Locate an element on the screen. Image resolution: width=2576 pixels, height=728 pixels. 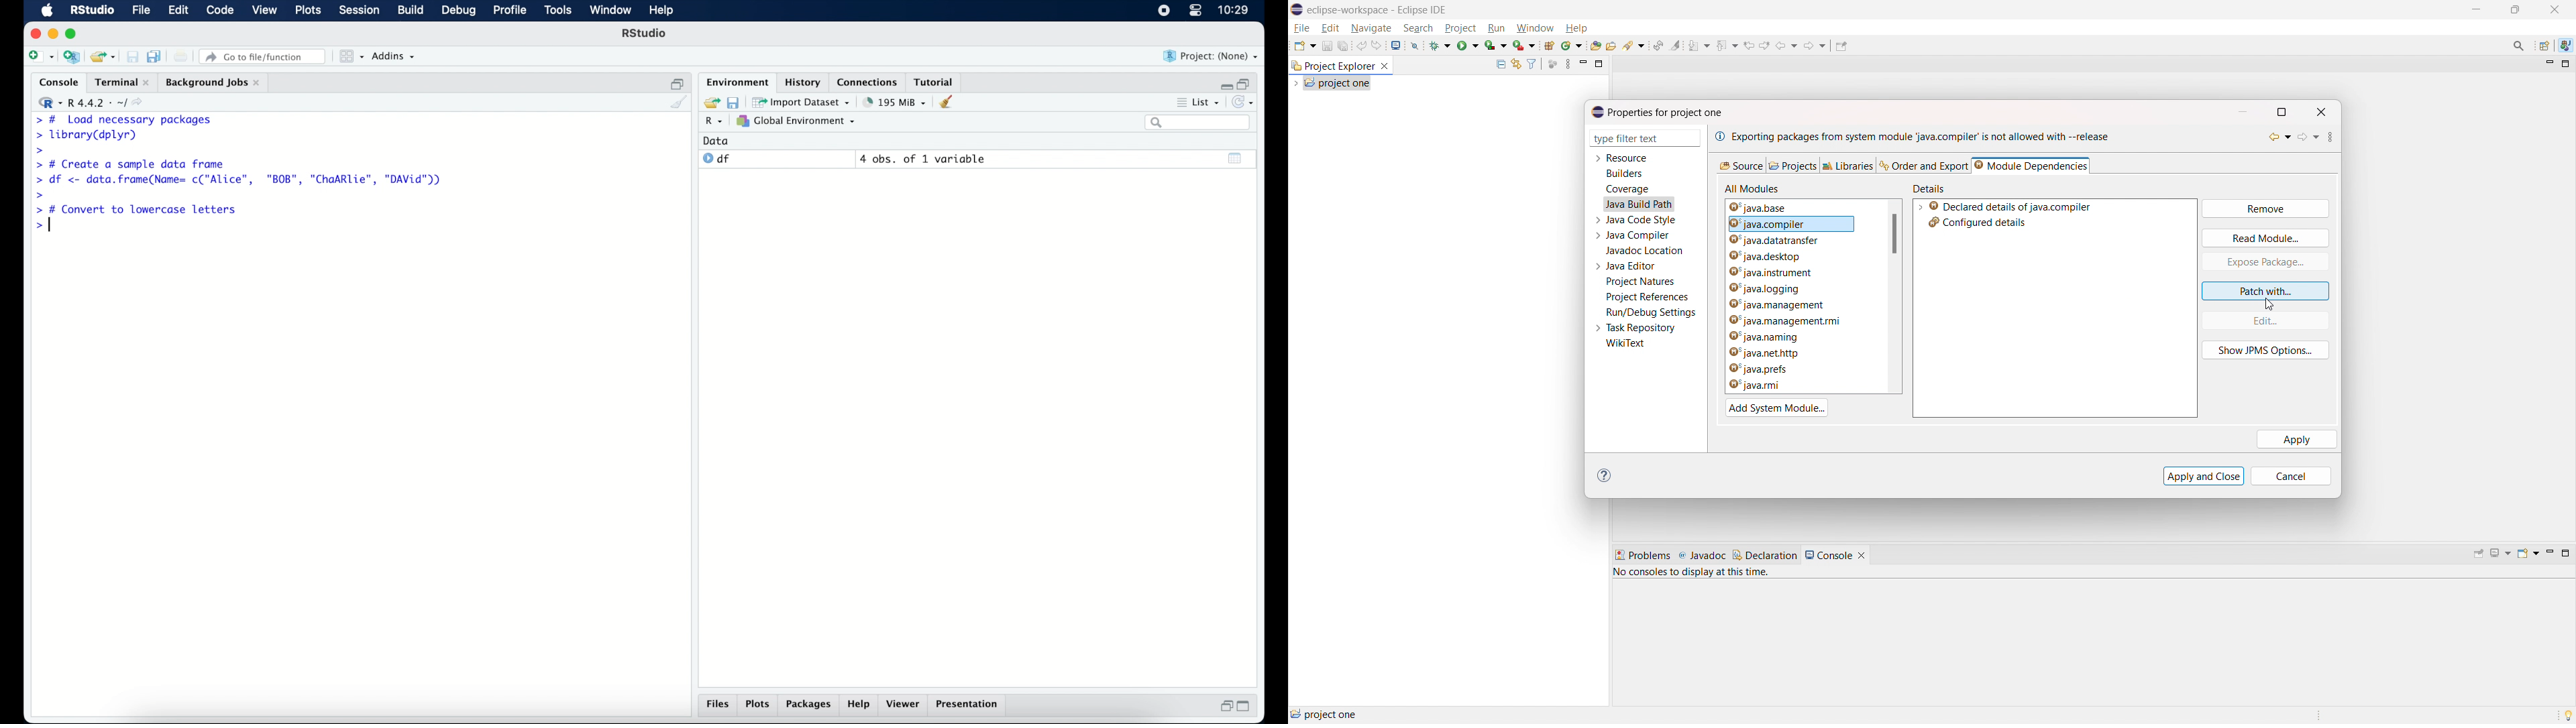
build is located at coordinates (410, 11).